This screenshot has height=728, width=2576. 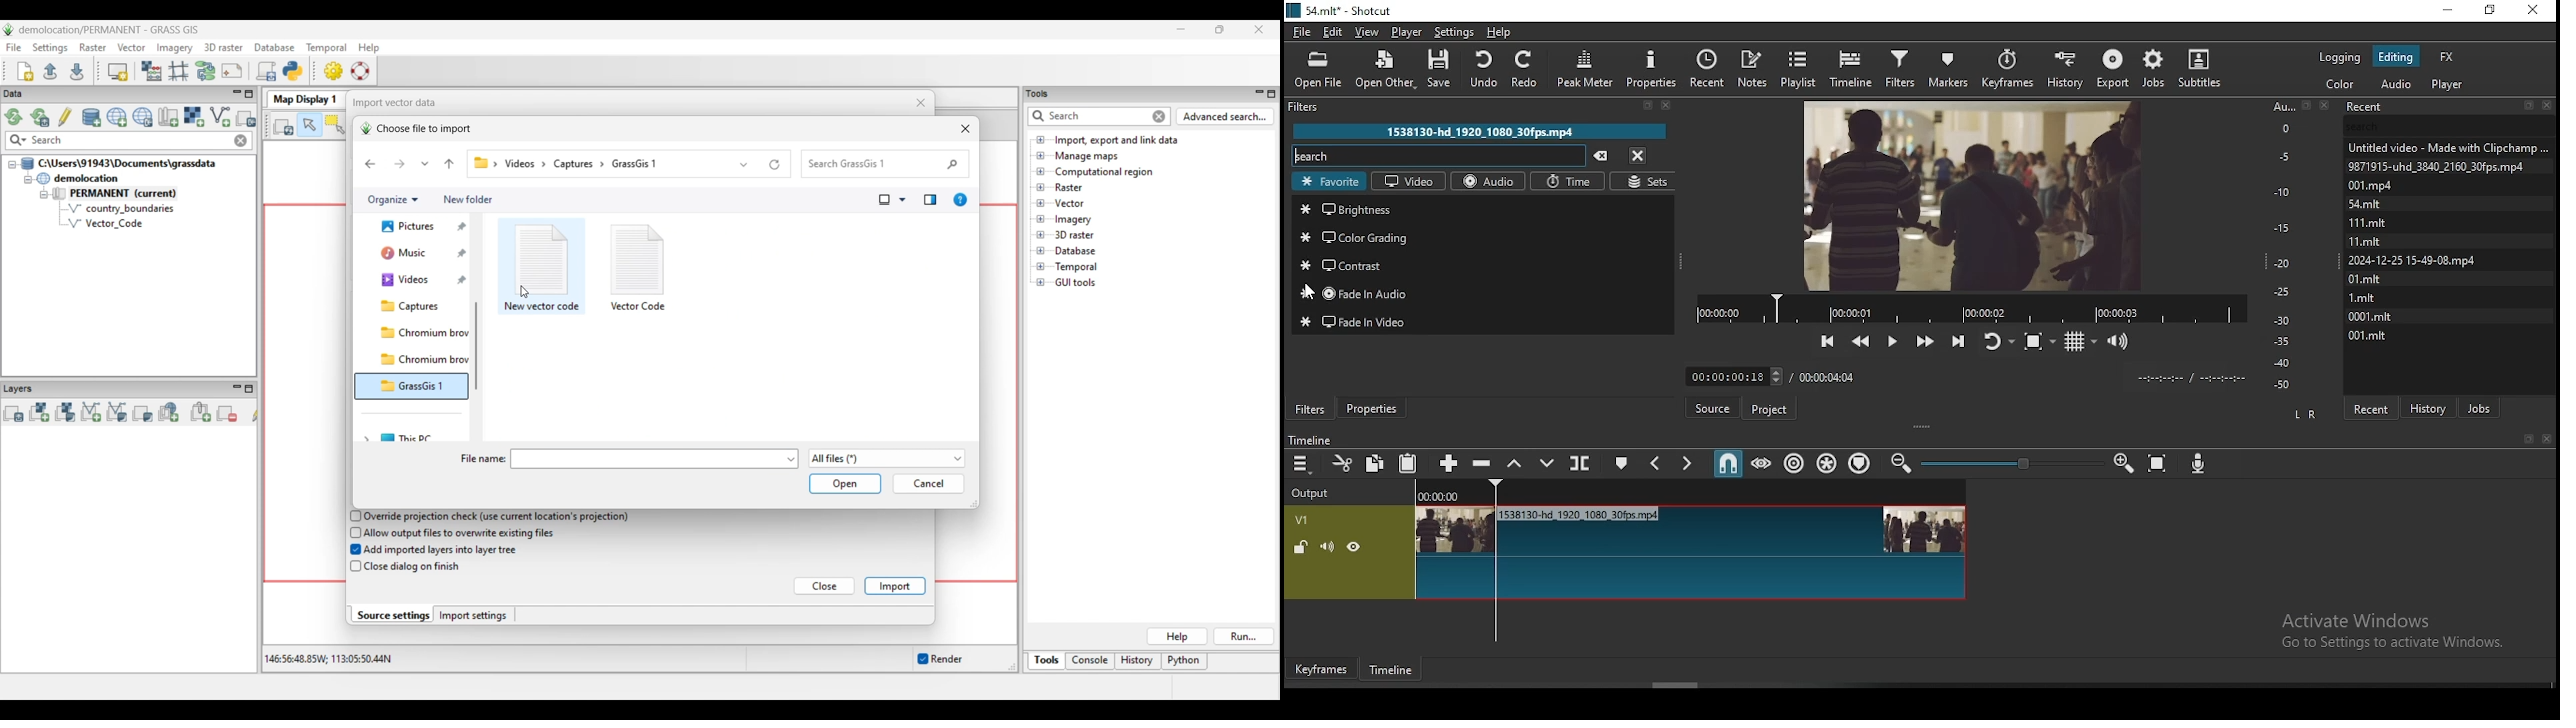 I want to click on view, so click(x=1367, y=31).